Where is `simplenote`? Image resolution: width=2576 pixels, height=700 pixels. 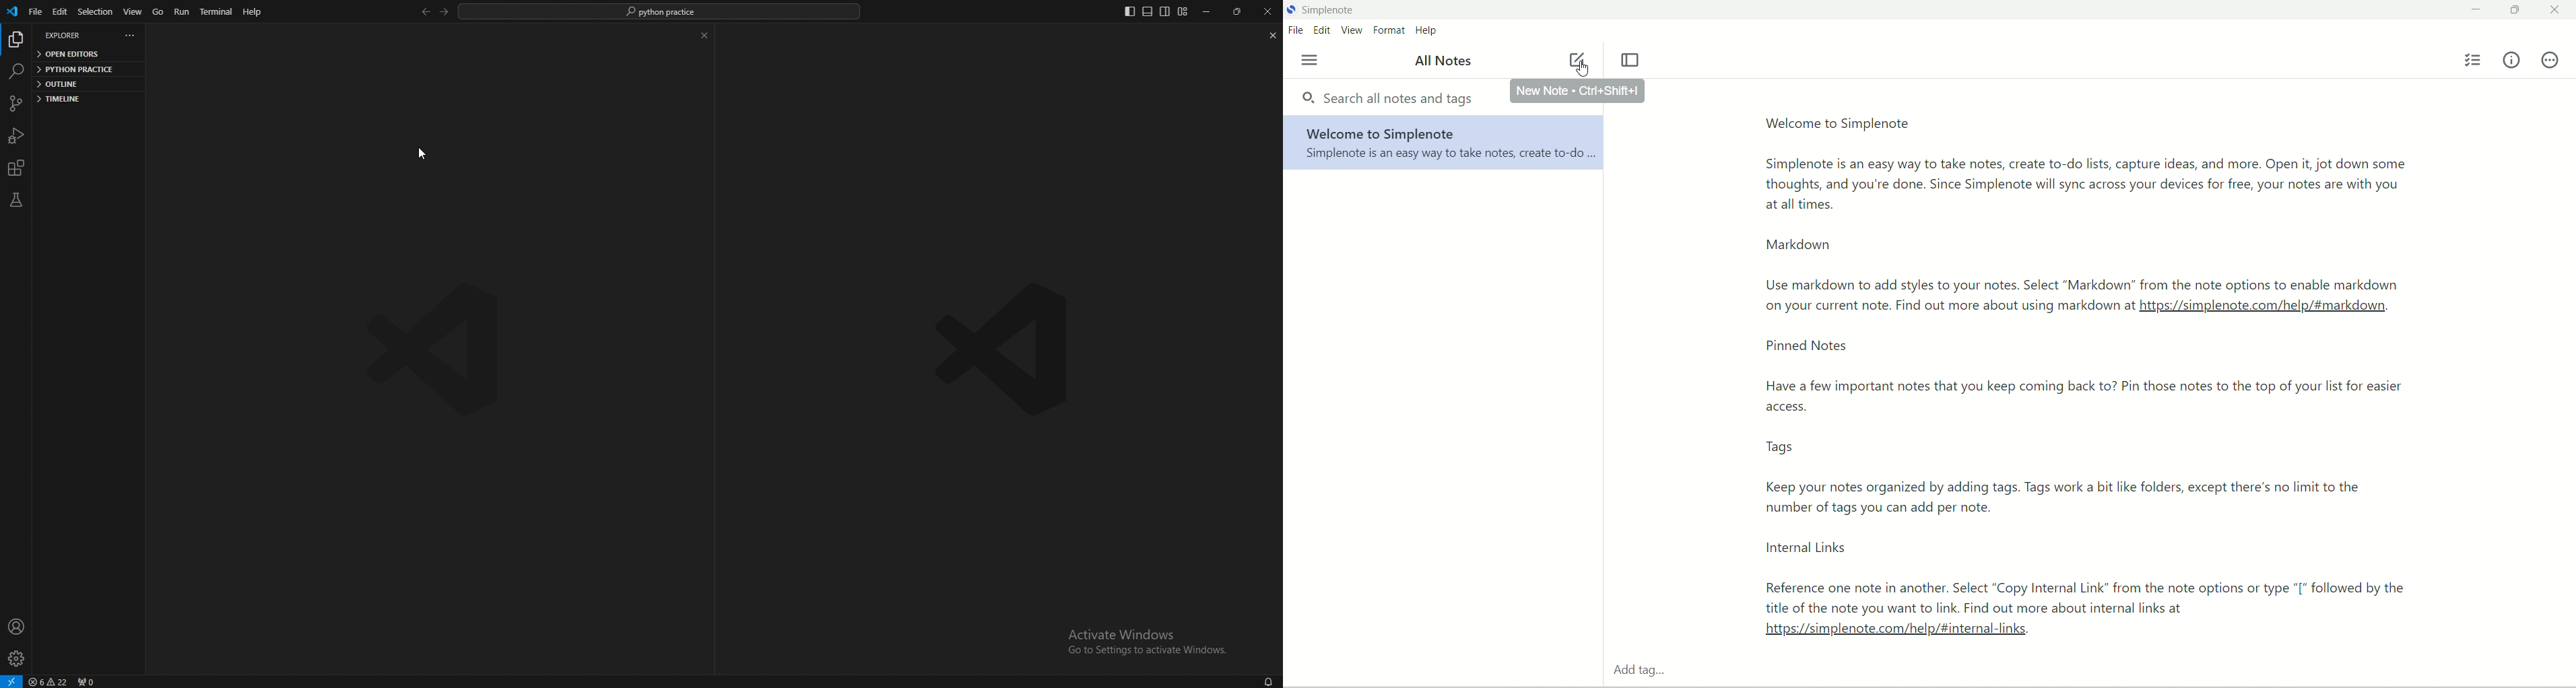
simplenote is located at coordinates (1329, 12).